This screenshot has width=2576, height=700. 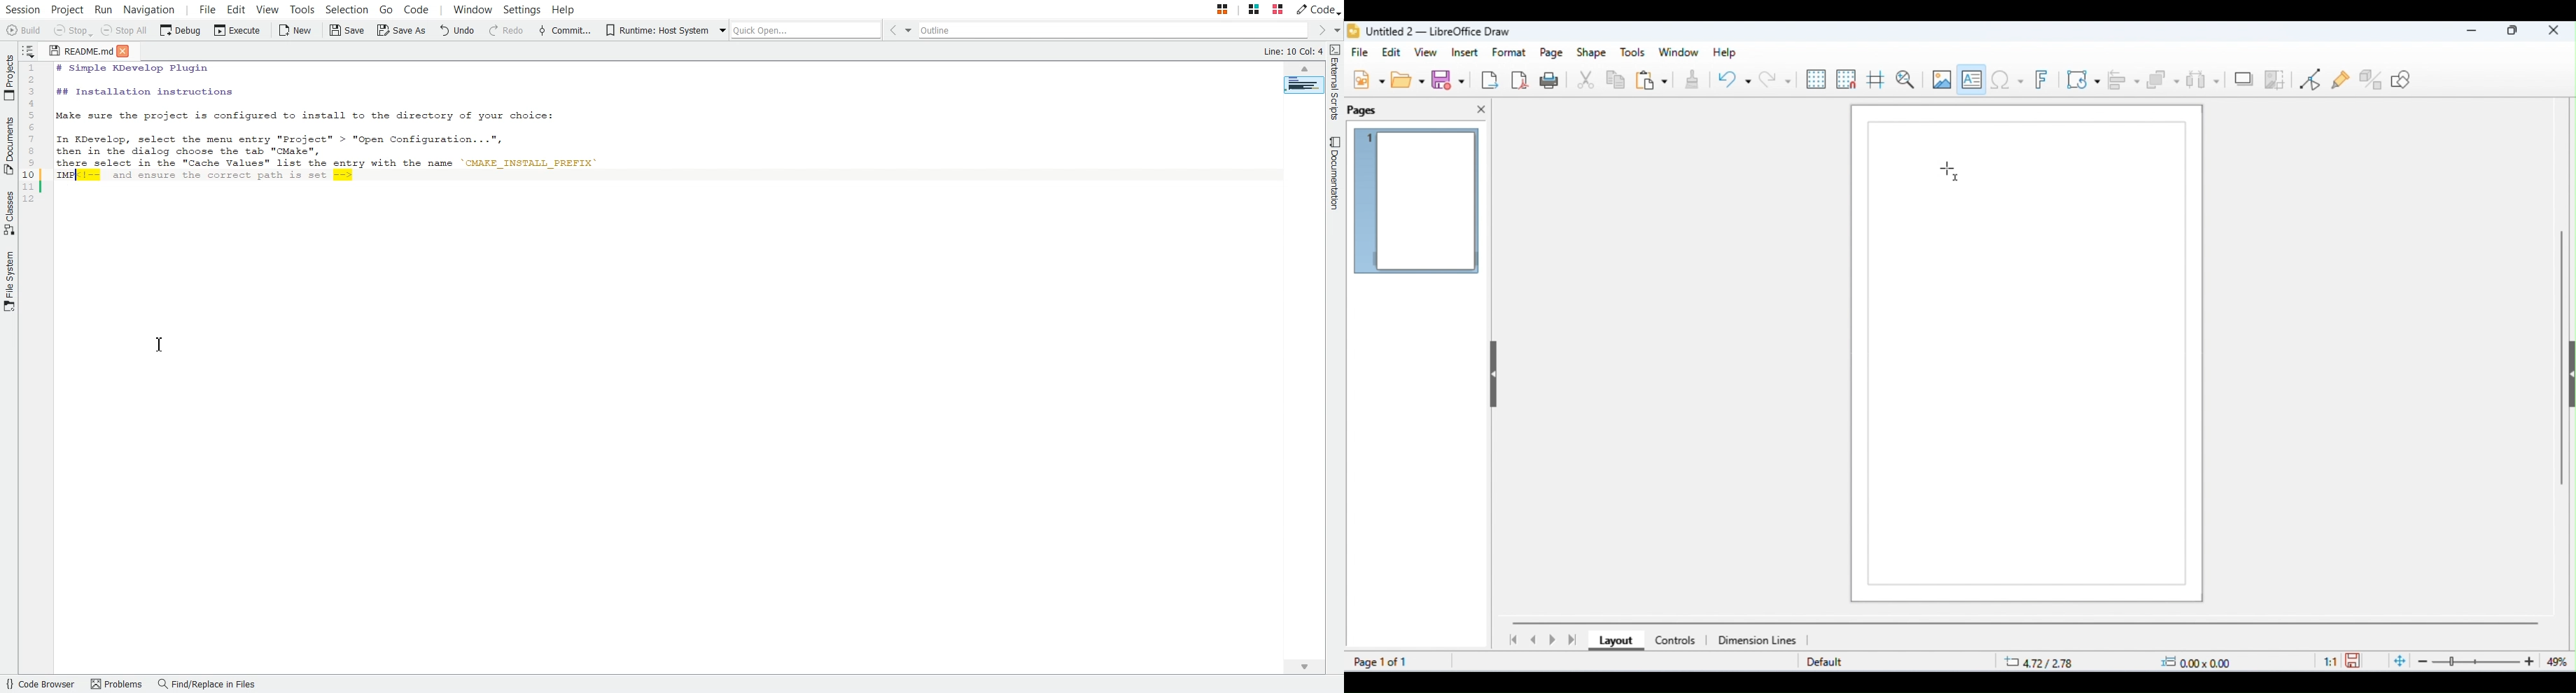 What do you see at coordinates (415, 8) in the screenshot?
I see `Code` at bounding box center [415, 8].